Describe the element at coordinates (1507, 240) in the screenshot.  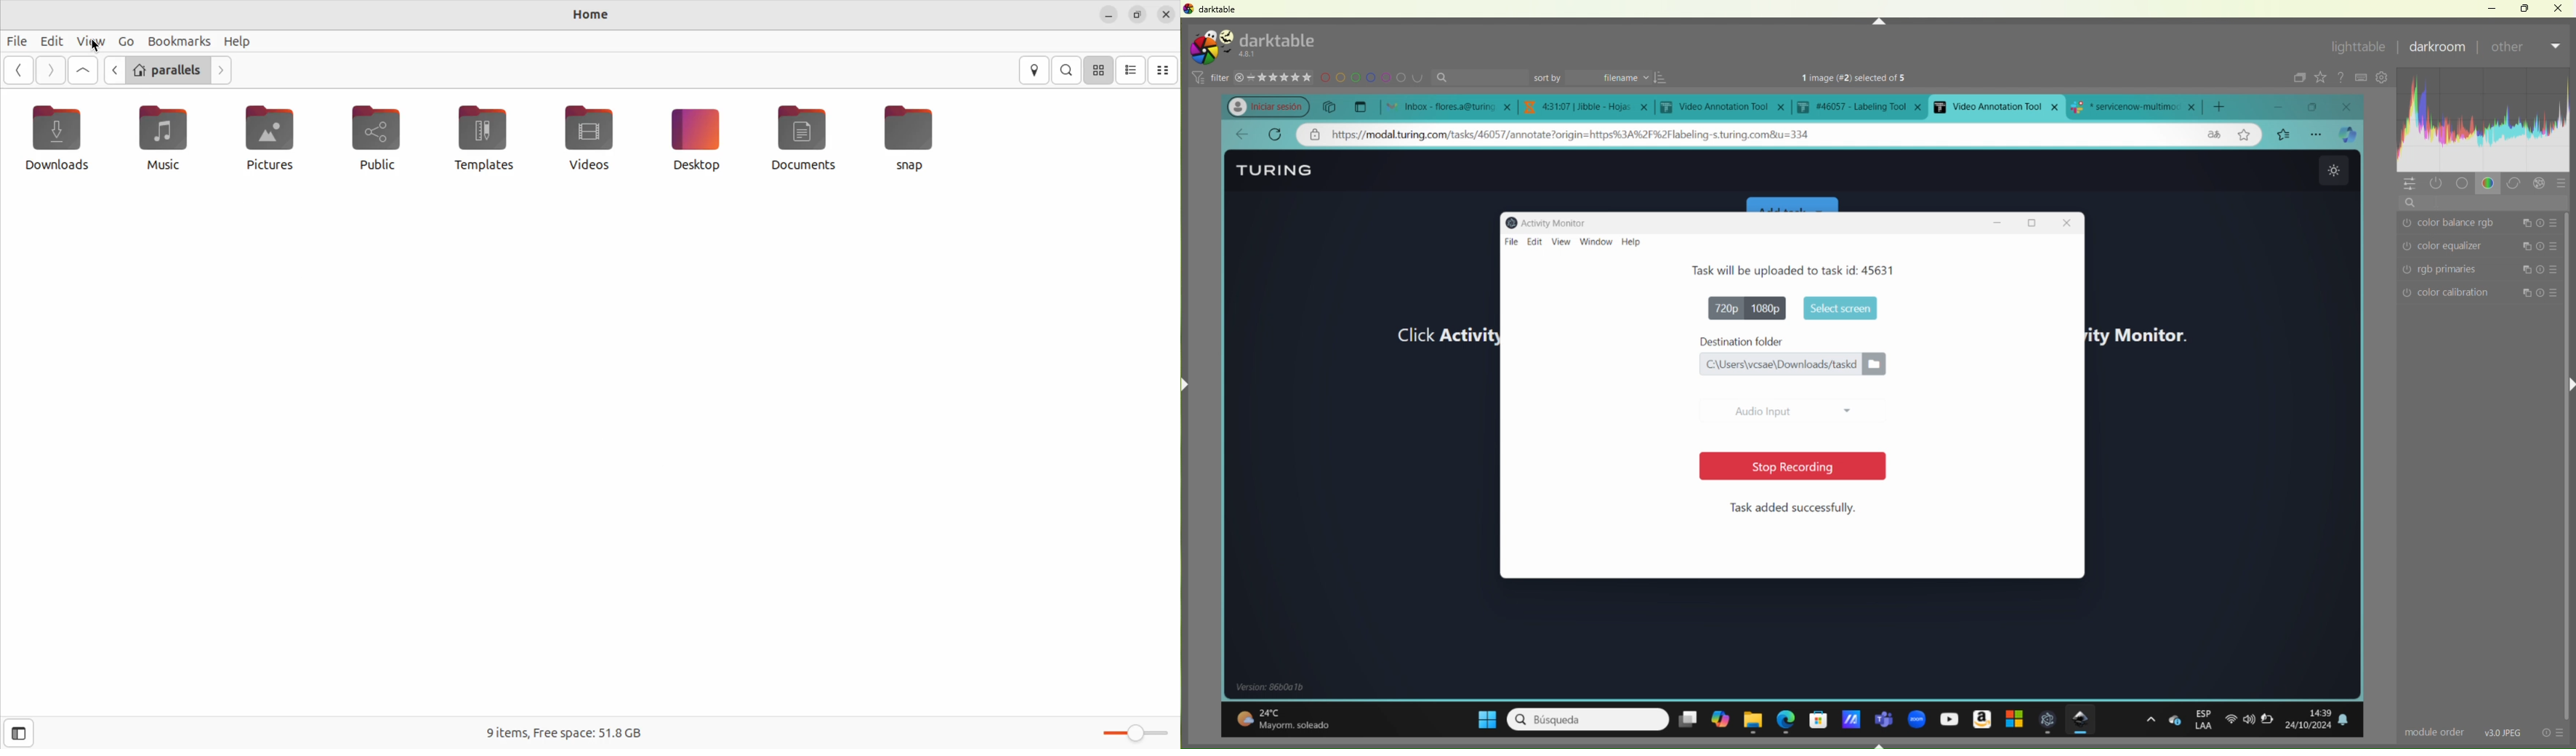
I see `file` at that location.